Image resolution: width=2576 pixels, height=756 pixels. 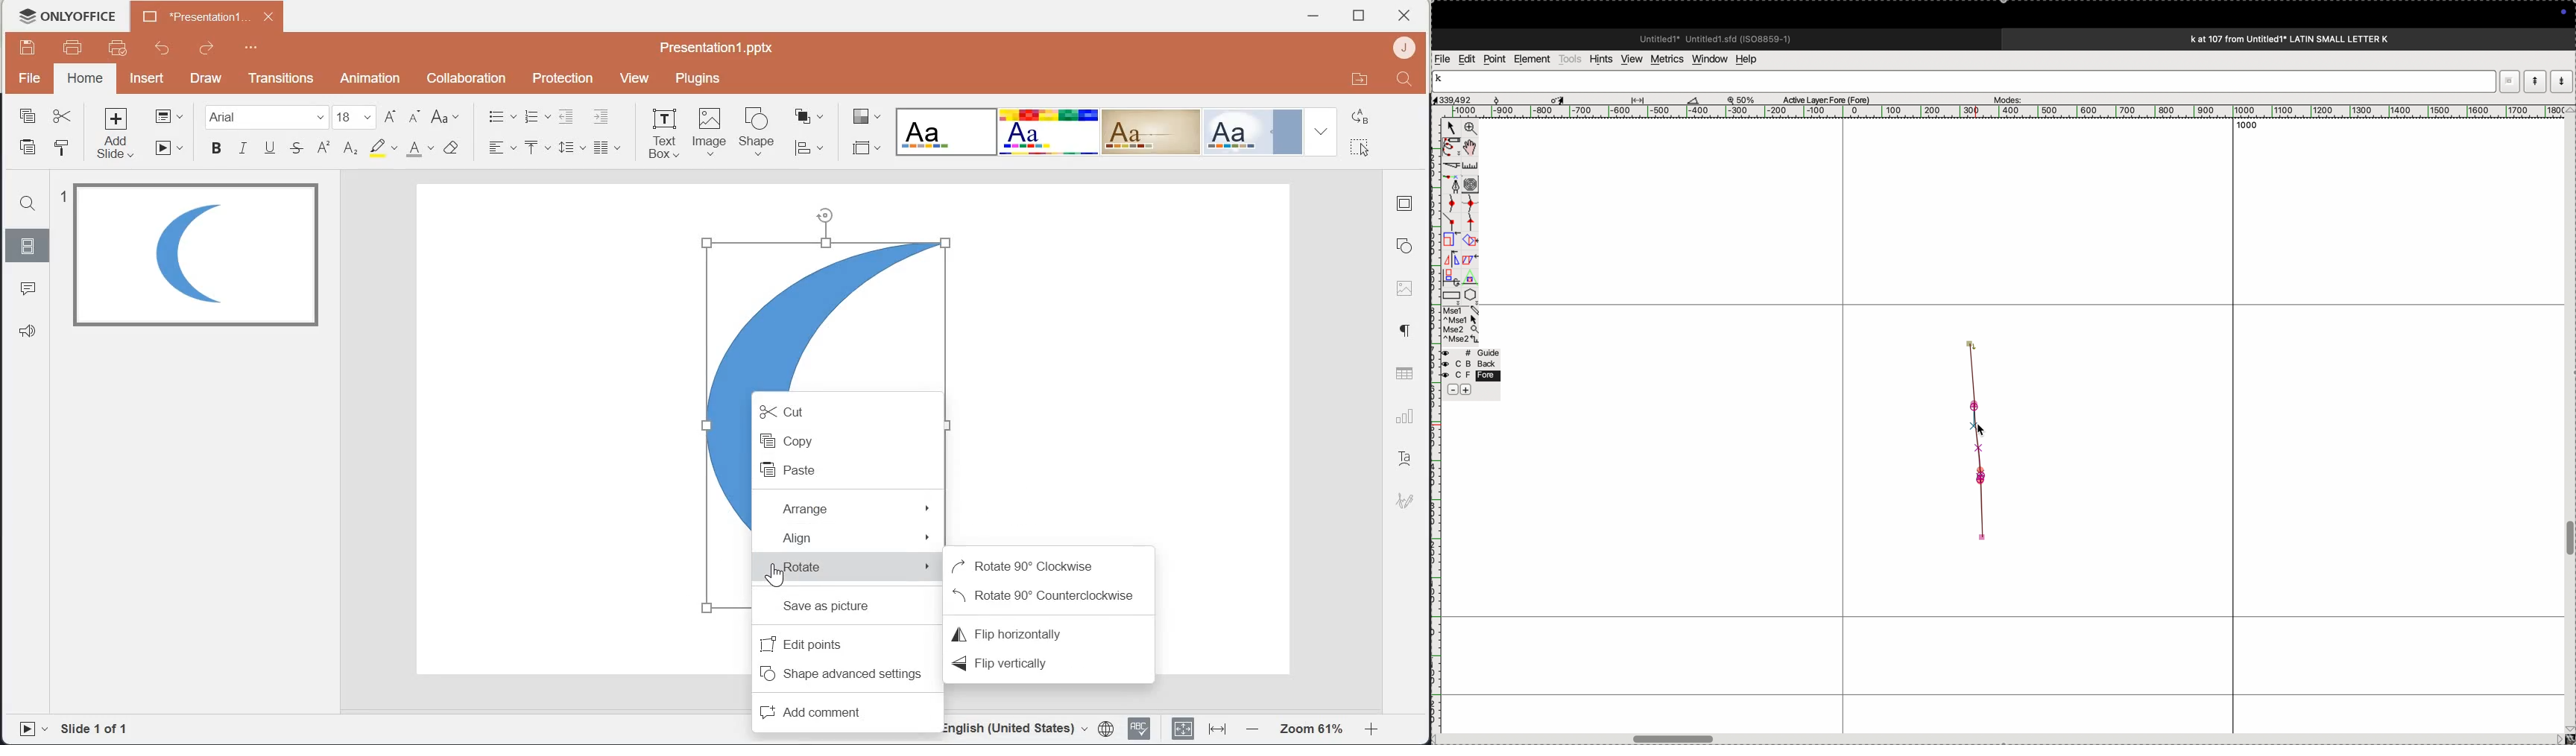 What do you see at coordinates (1693, 99) in the screenshot?
I see `cut` at bounding box center [1693, 99].